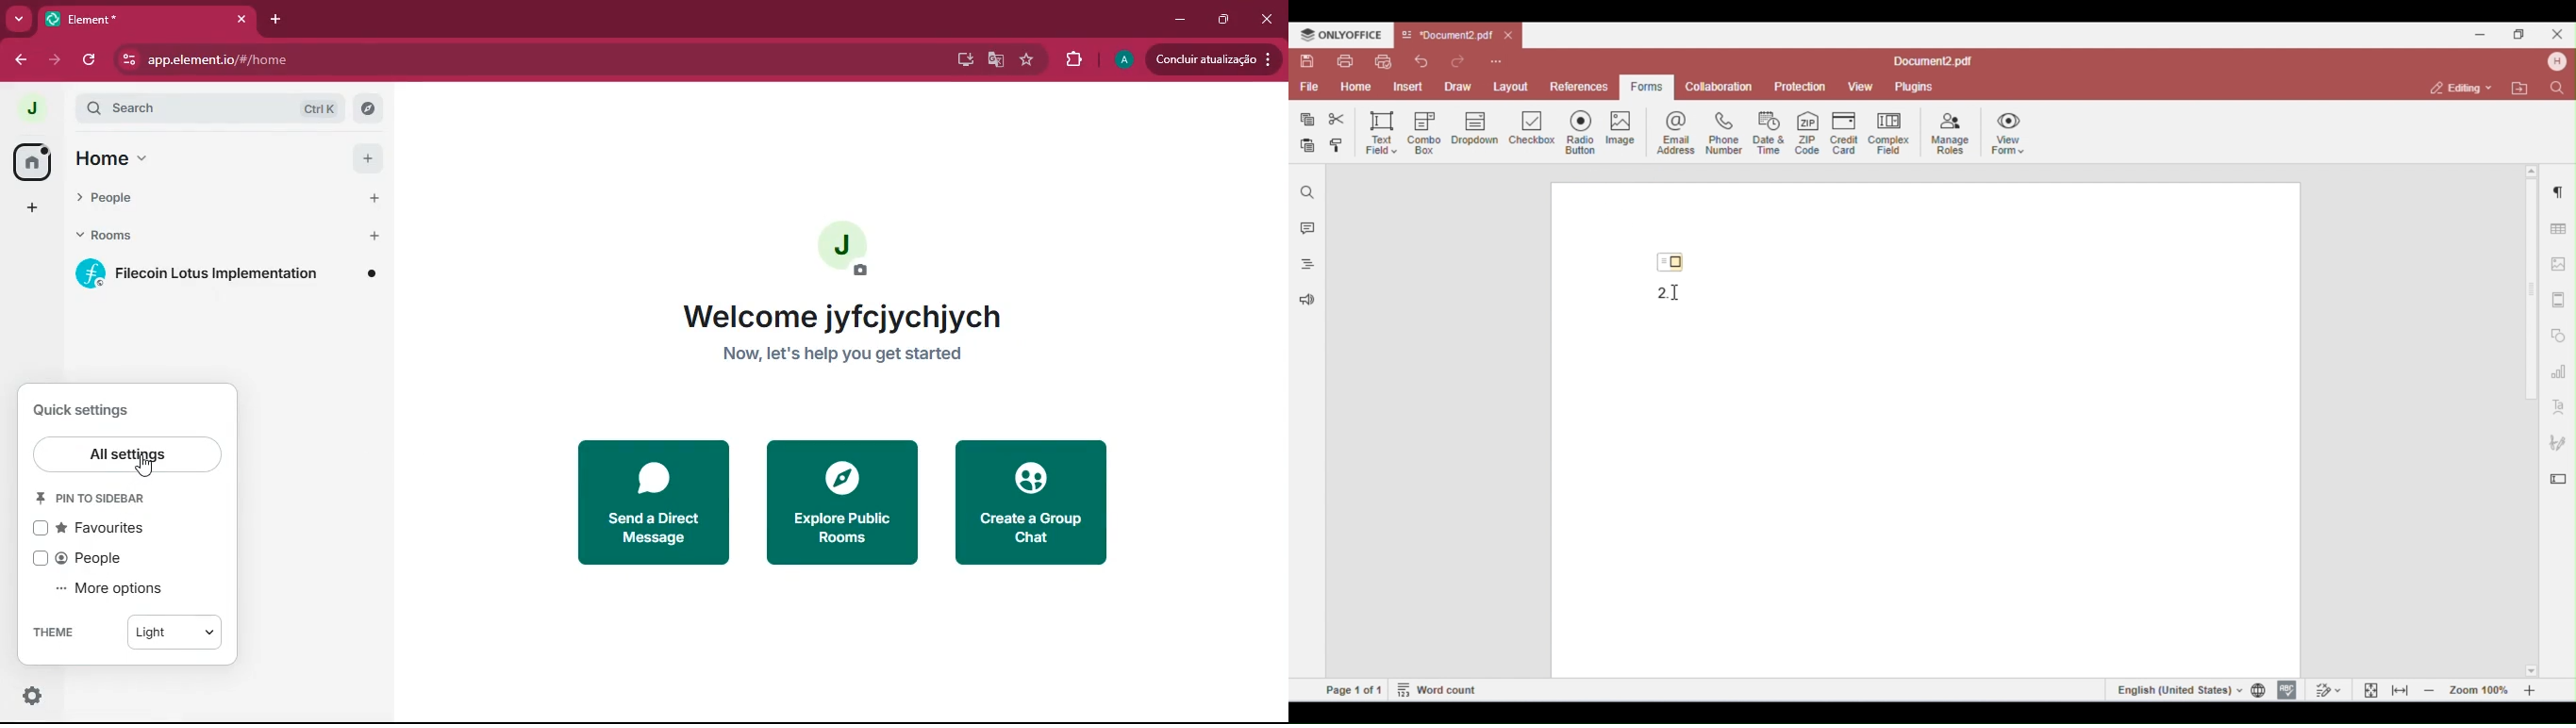  I want to click on close, so click(1267, 19).